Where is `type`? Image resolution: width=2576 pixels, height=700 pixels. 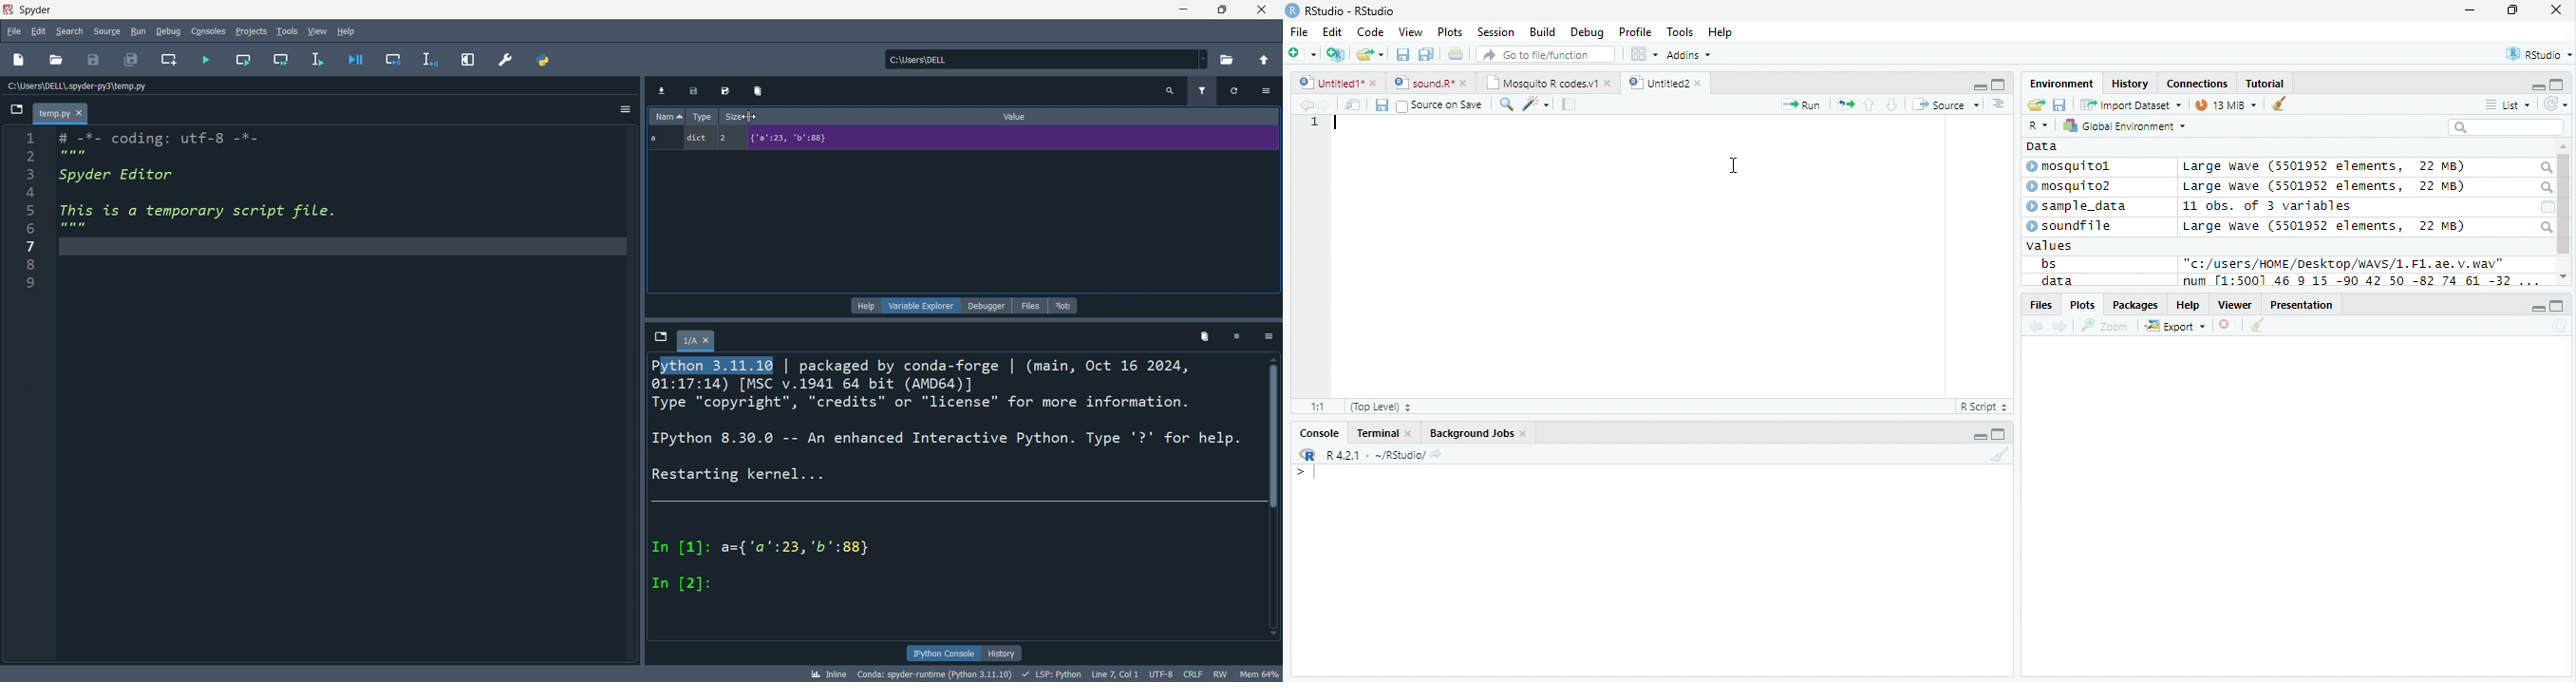
type is located at coordinates (704, 118).